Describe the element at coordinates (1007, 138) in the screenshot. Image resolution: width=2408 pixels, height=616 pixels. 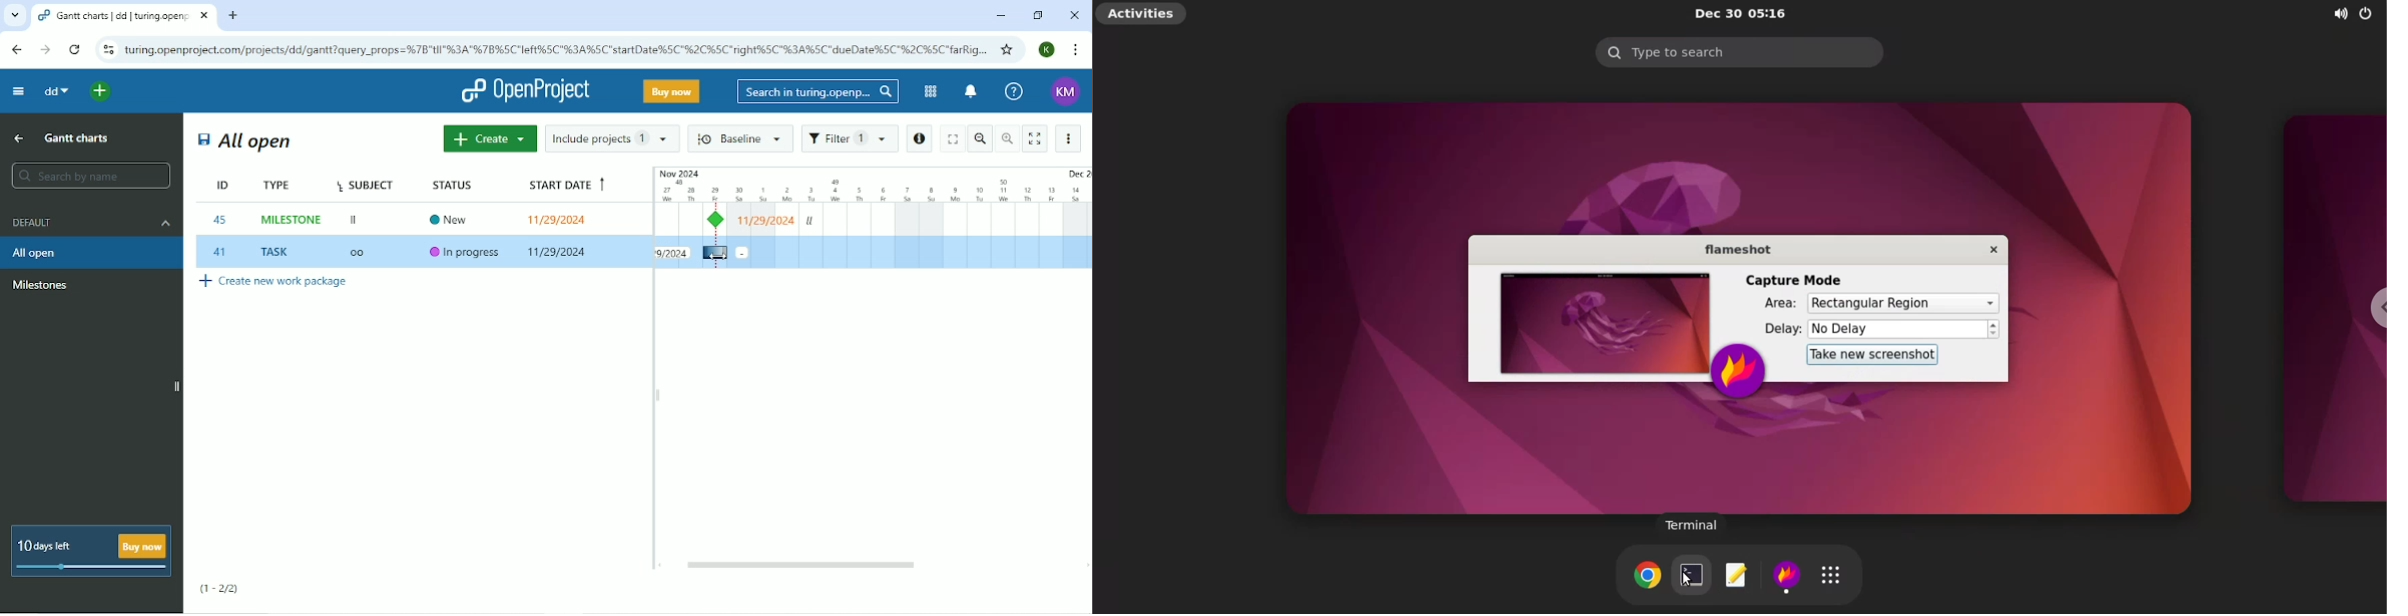
I see `Zoom in` at that location.